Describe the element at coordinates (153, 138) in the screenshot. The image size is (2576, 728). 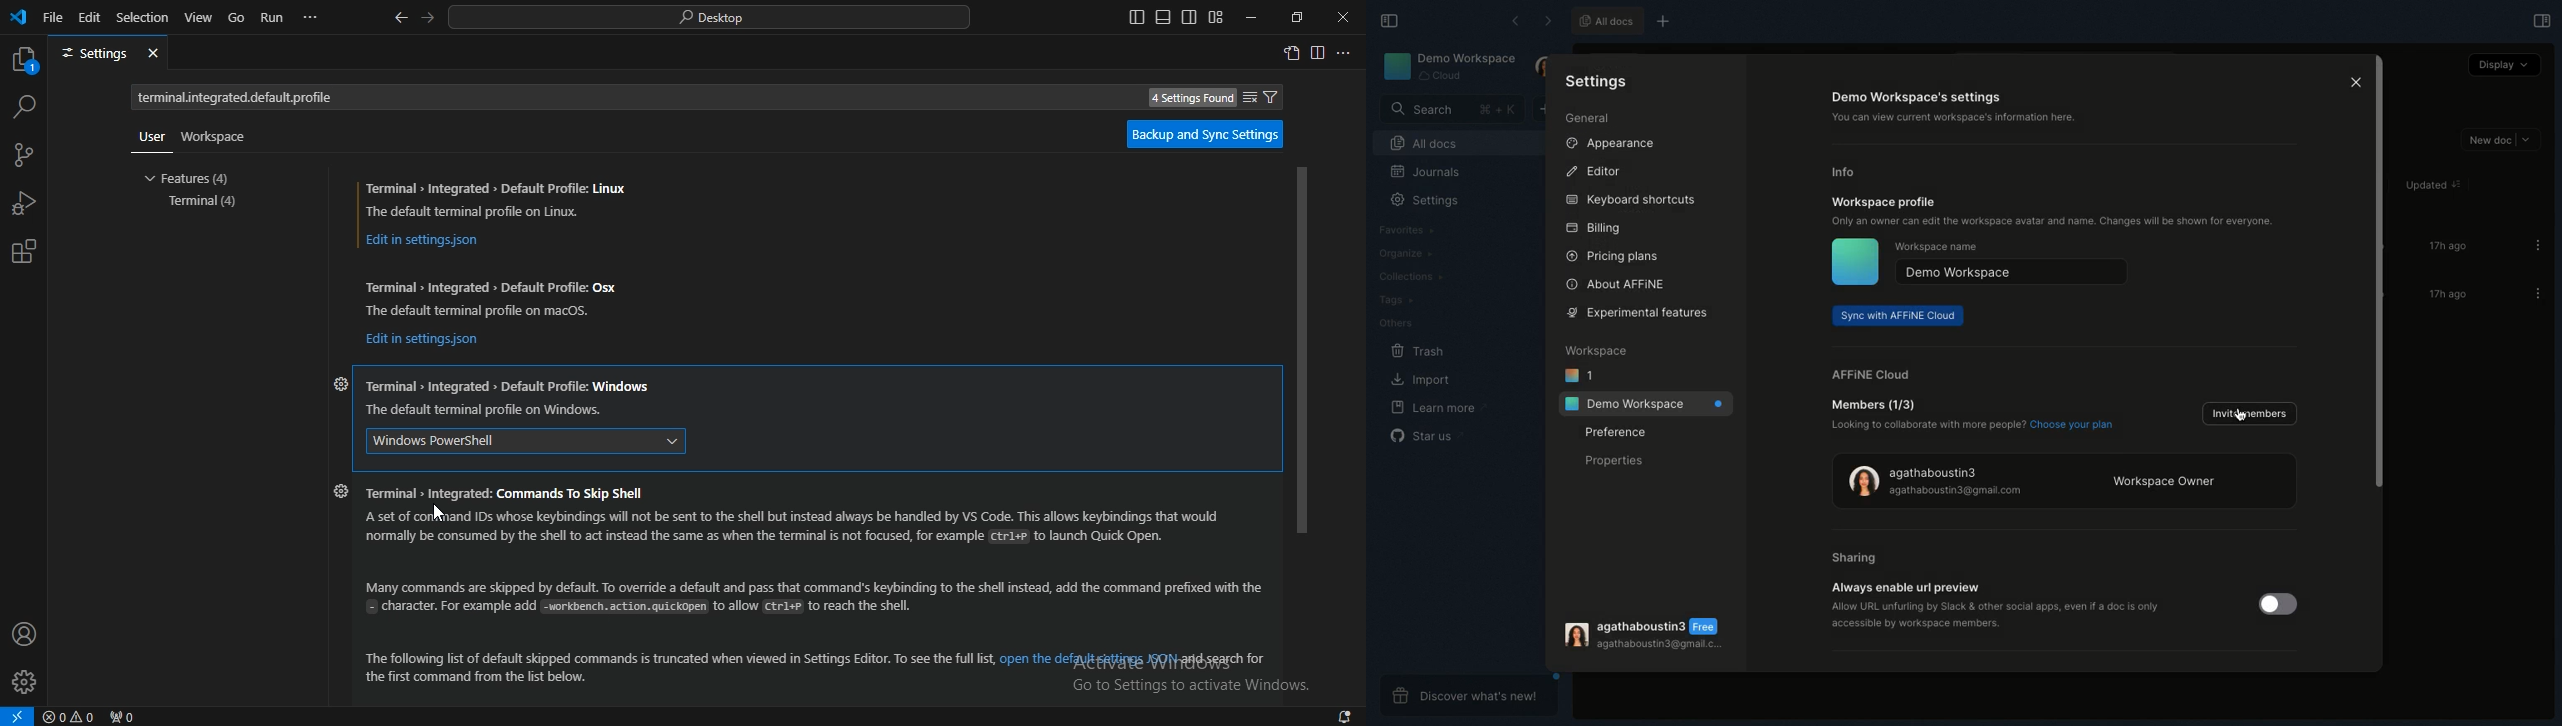
I see `user` at that location.